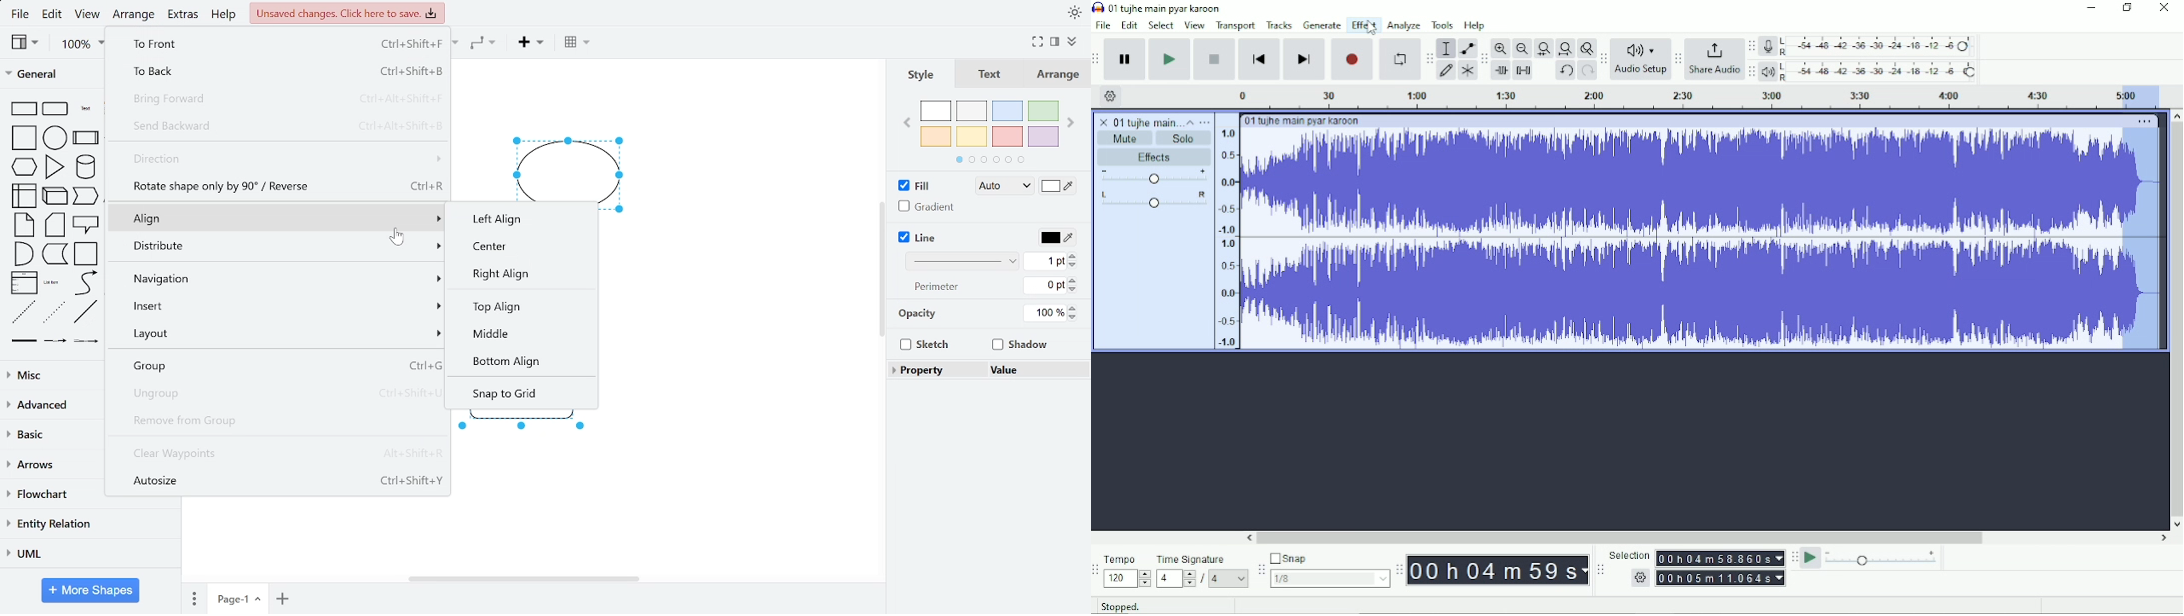  Describe the element at coordinates (1476, 25) in the screenshot. I see `Help` at that location.